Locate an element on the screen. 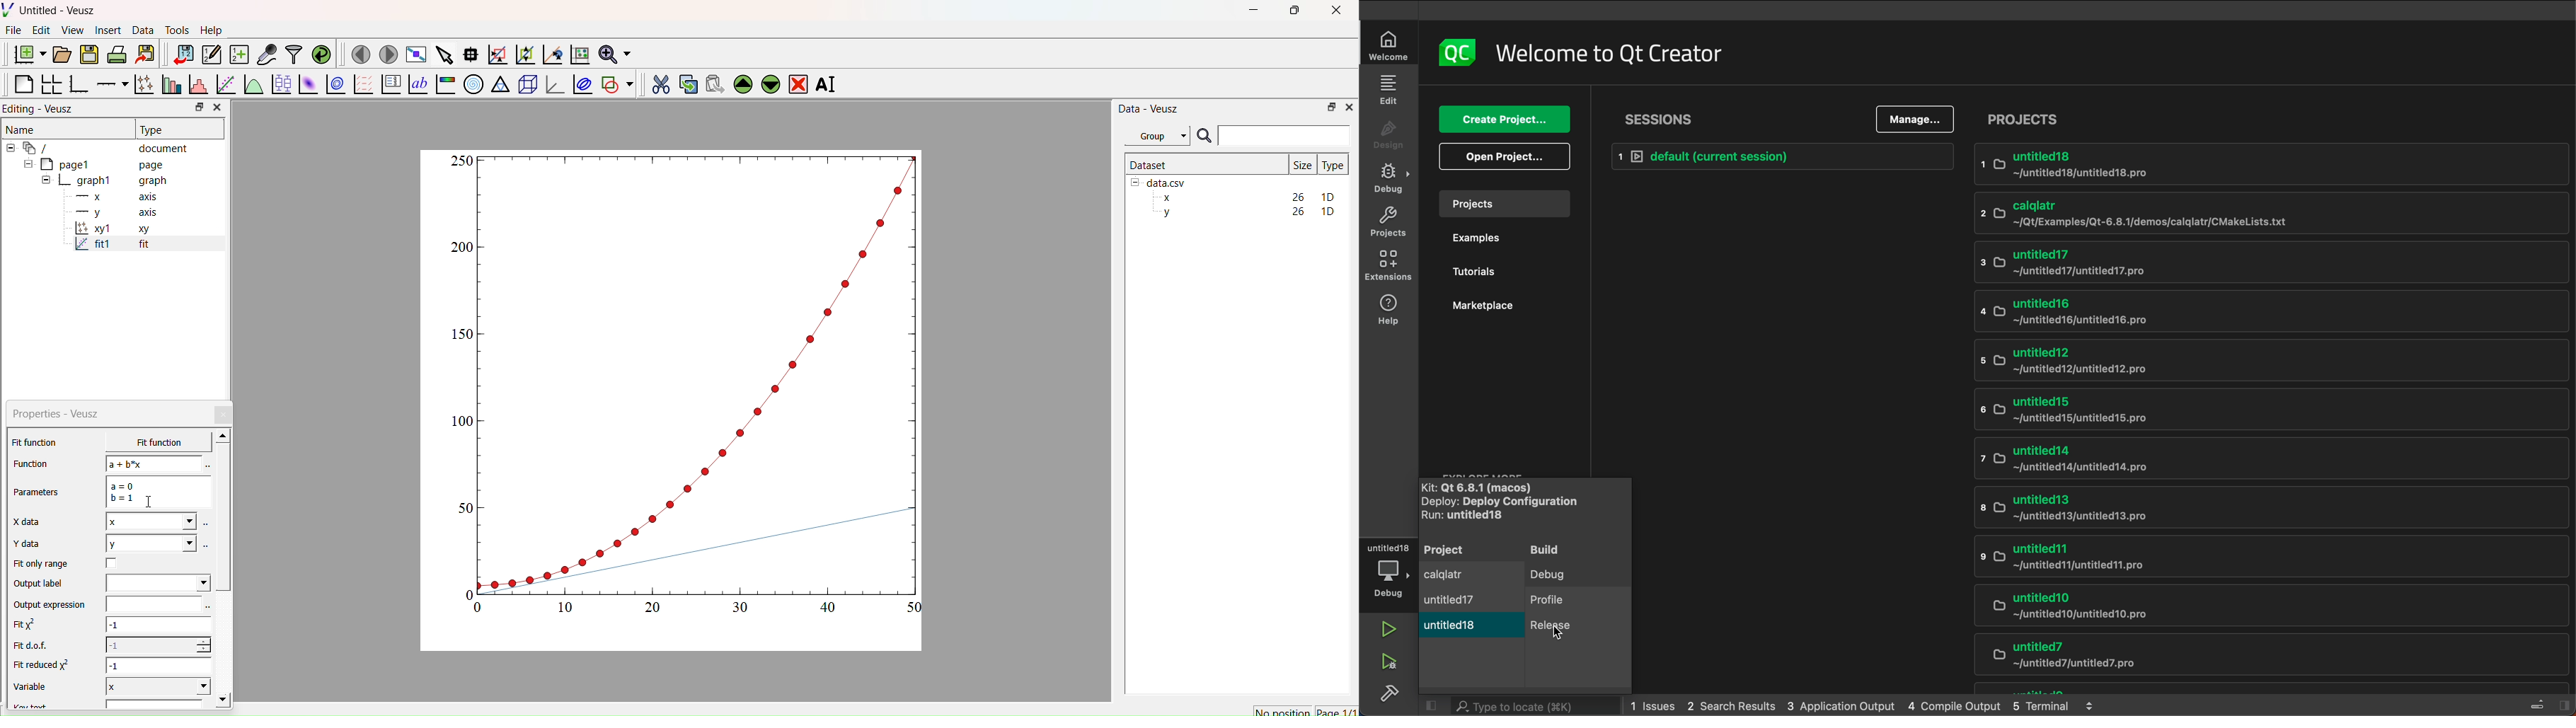 The image size is (2576, 728). X data is located at coordinates (28, 523).